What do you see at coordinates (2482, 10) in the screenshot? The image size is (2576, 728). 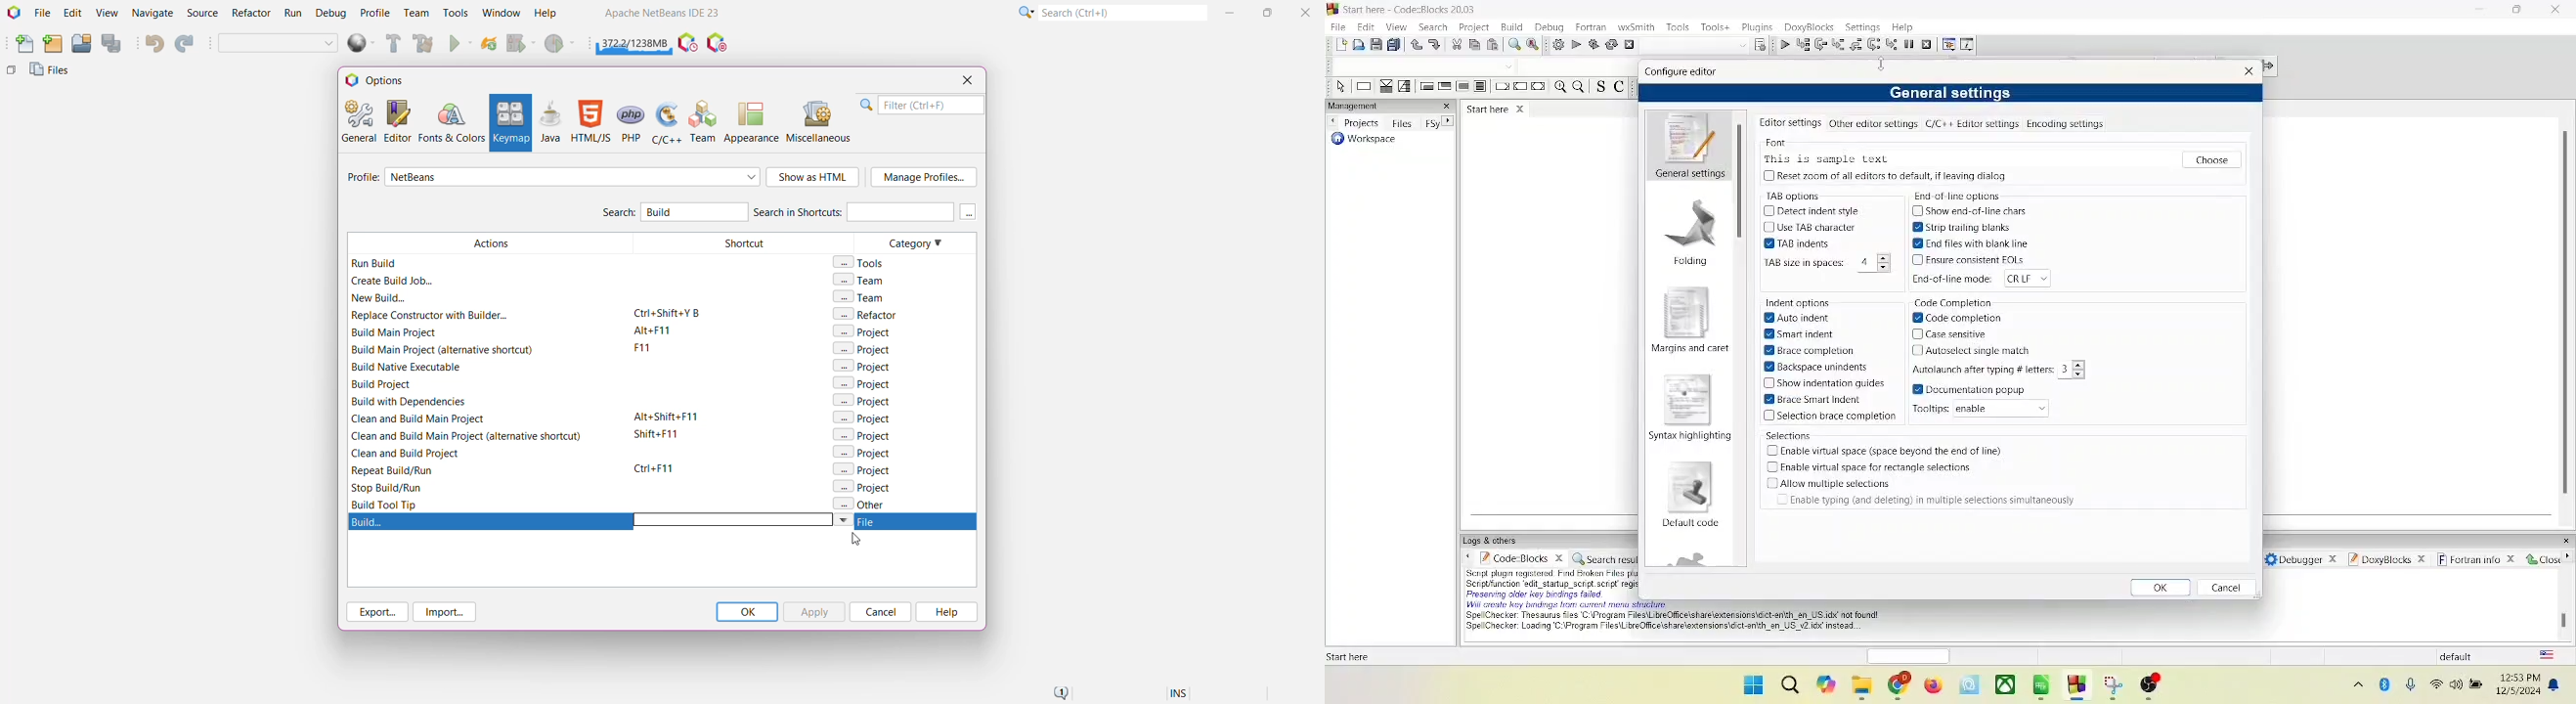 I see `minimize` at bounding box center [2482, 10].